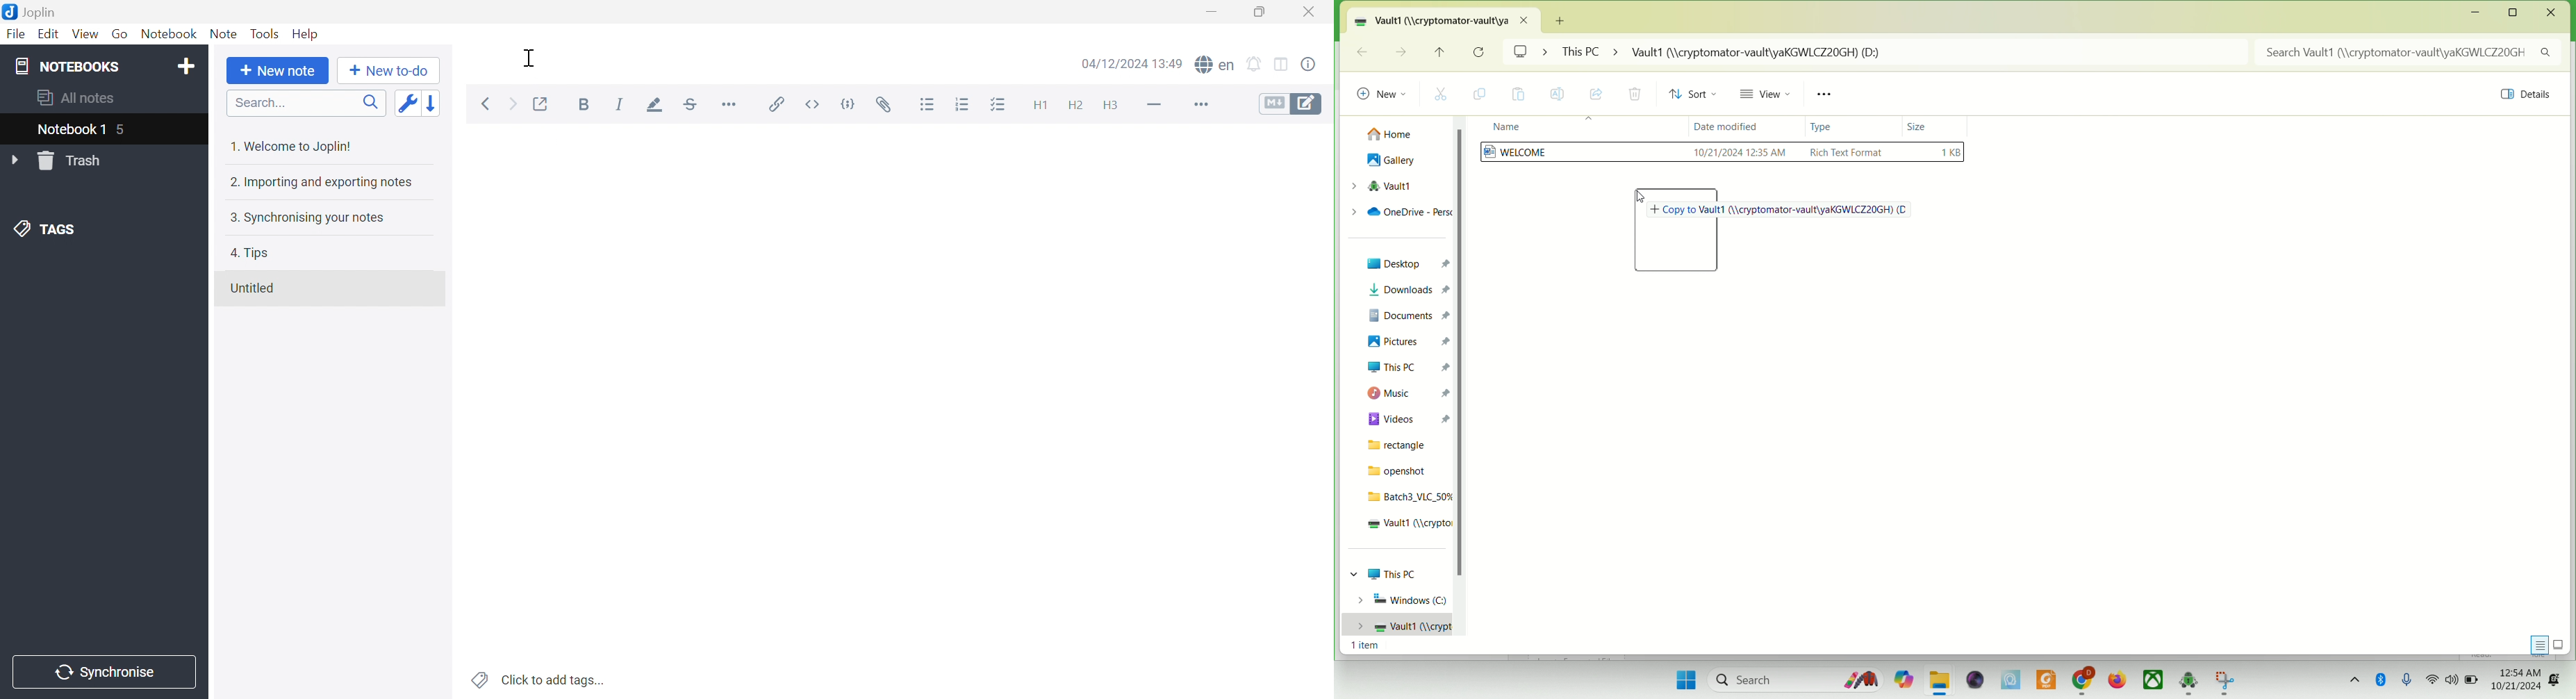  I want to click on Numbered list, so click(964, 104).